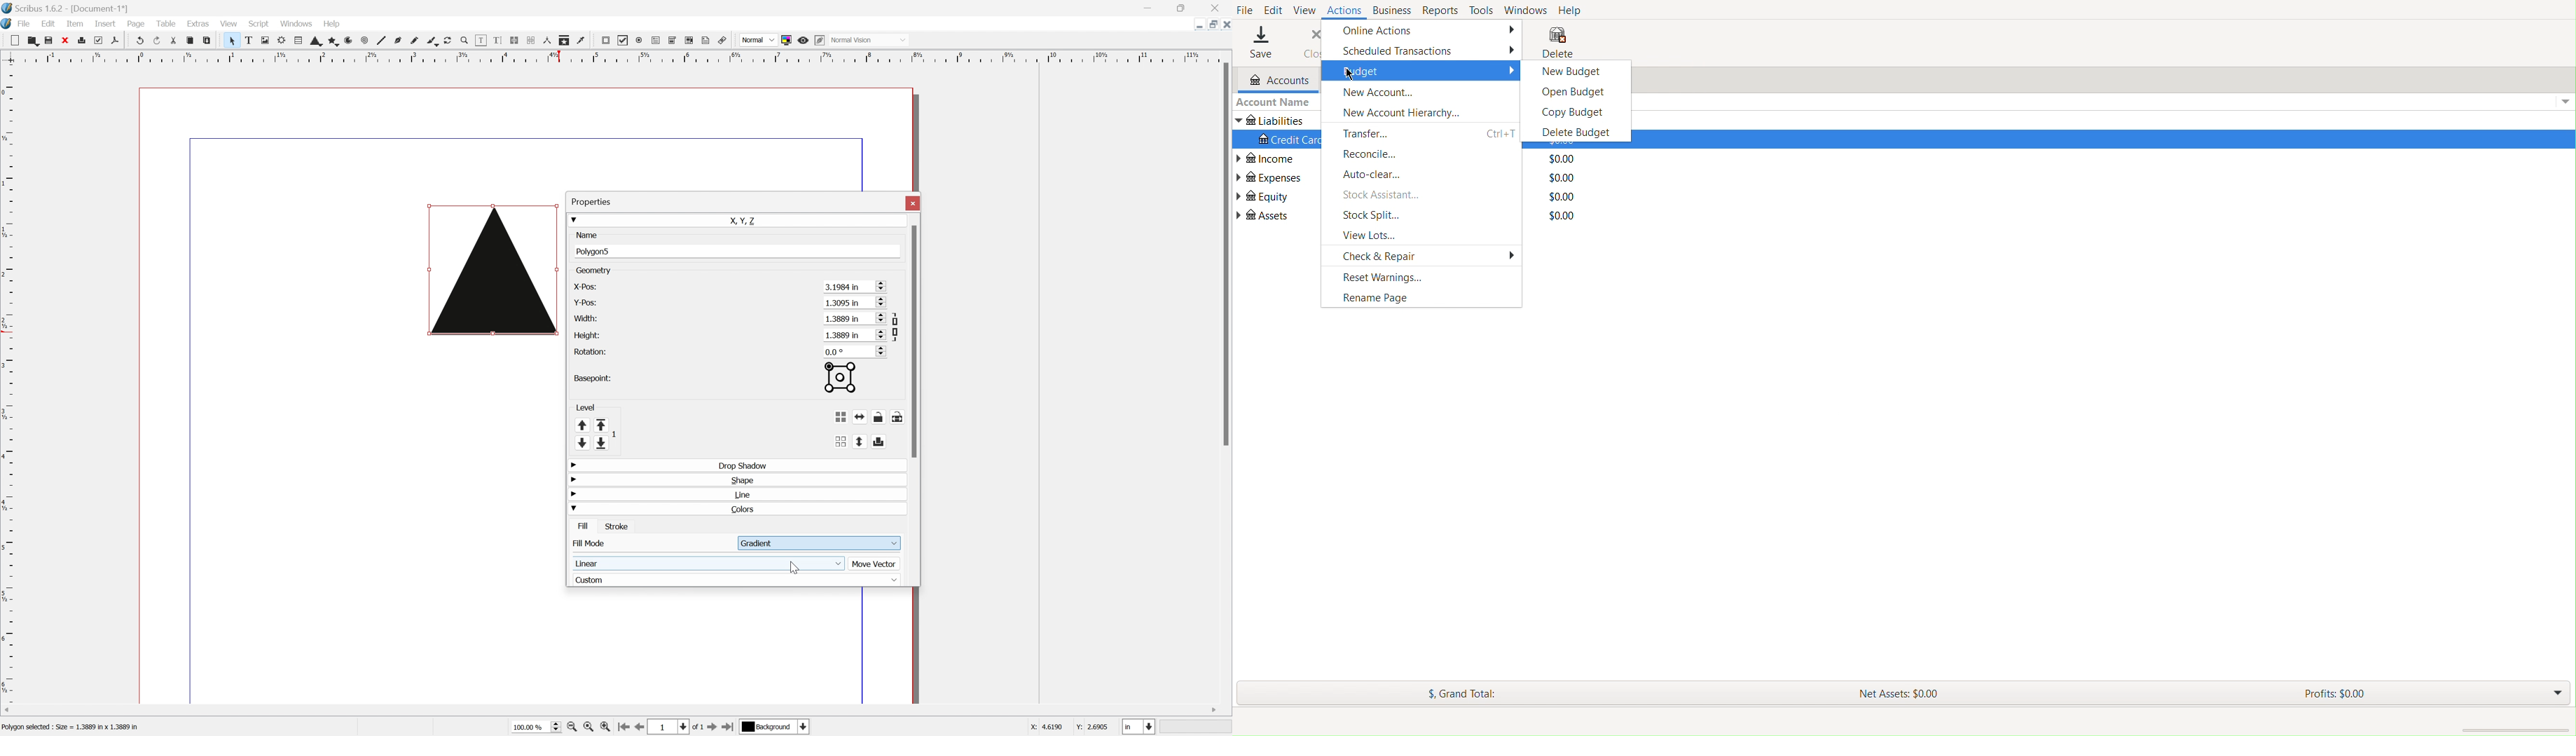 The height and width of the screenshot is (756, 2576). I want to click on Scroll, so click(893, 303).